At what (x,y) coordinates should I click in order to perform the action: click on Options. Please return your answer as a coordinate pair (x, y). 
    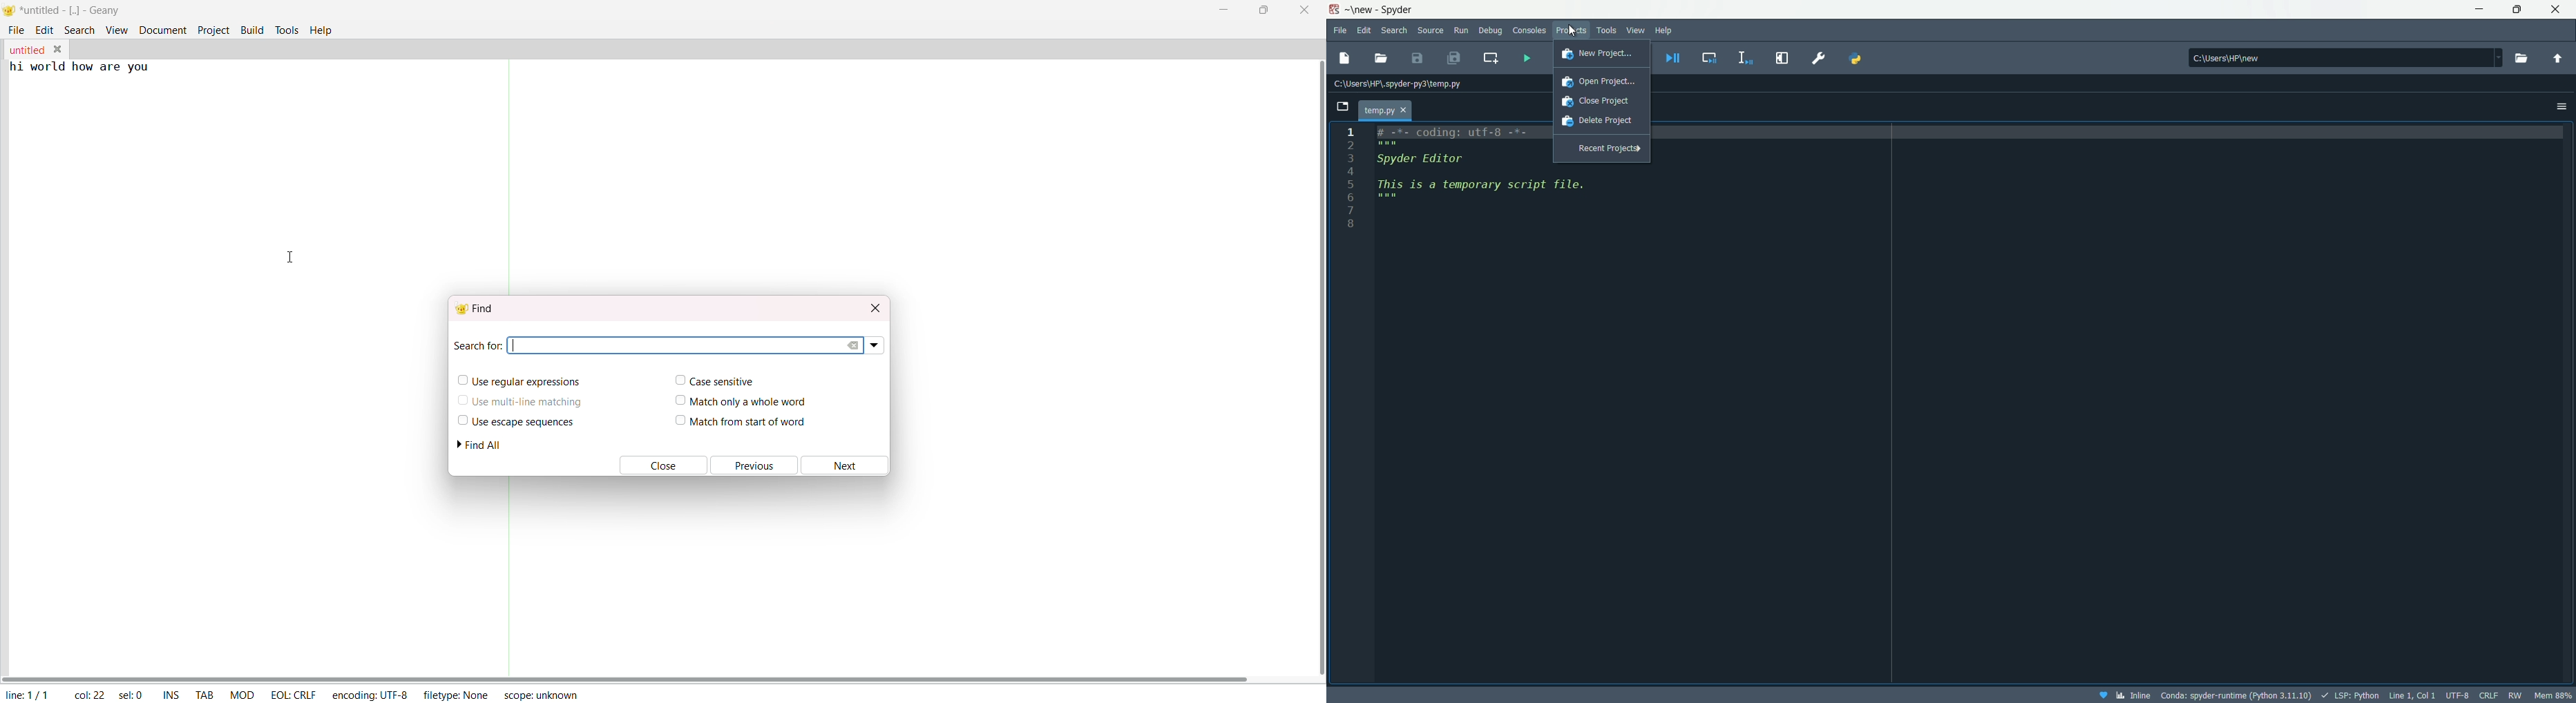
    Looking at the image, I should click on (2558, 103).